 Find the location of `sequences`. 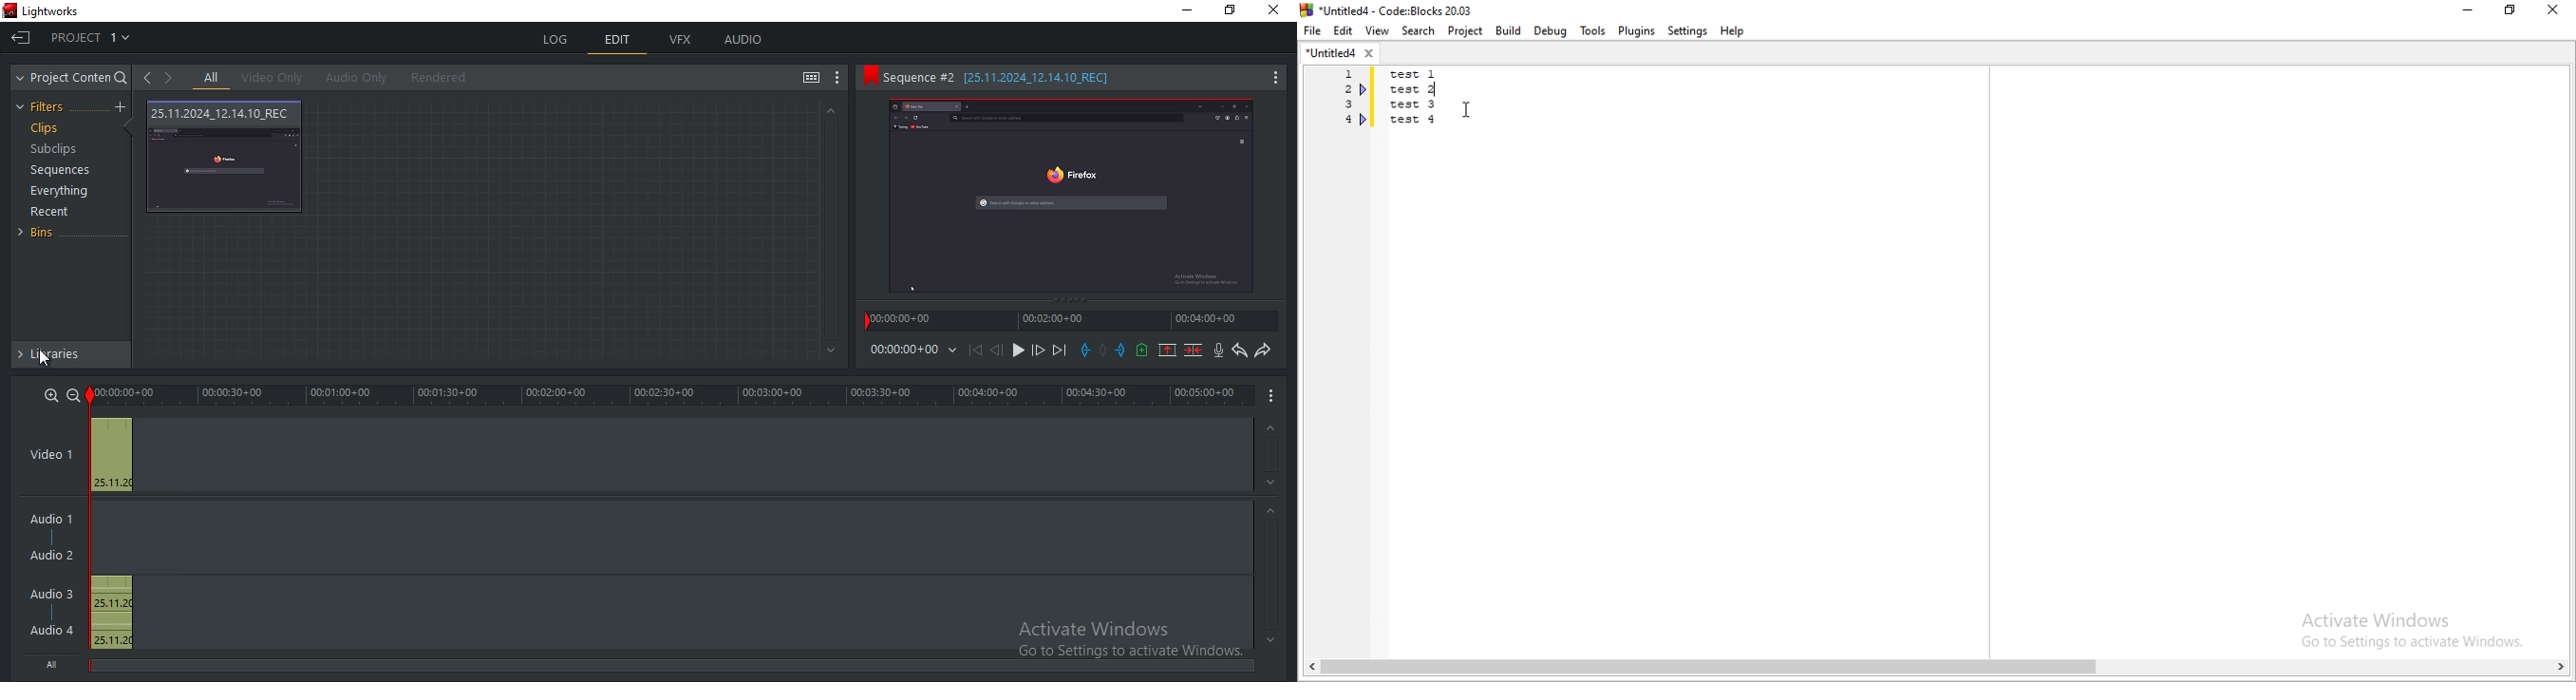

sequences is located at coordinates (61, 170).